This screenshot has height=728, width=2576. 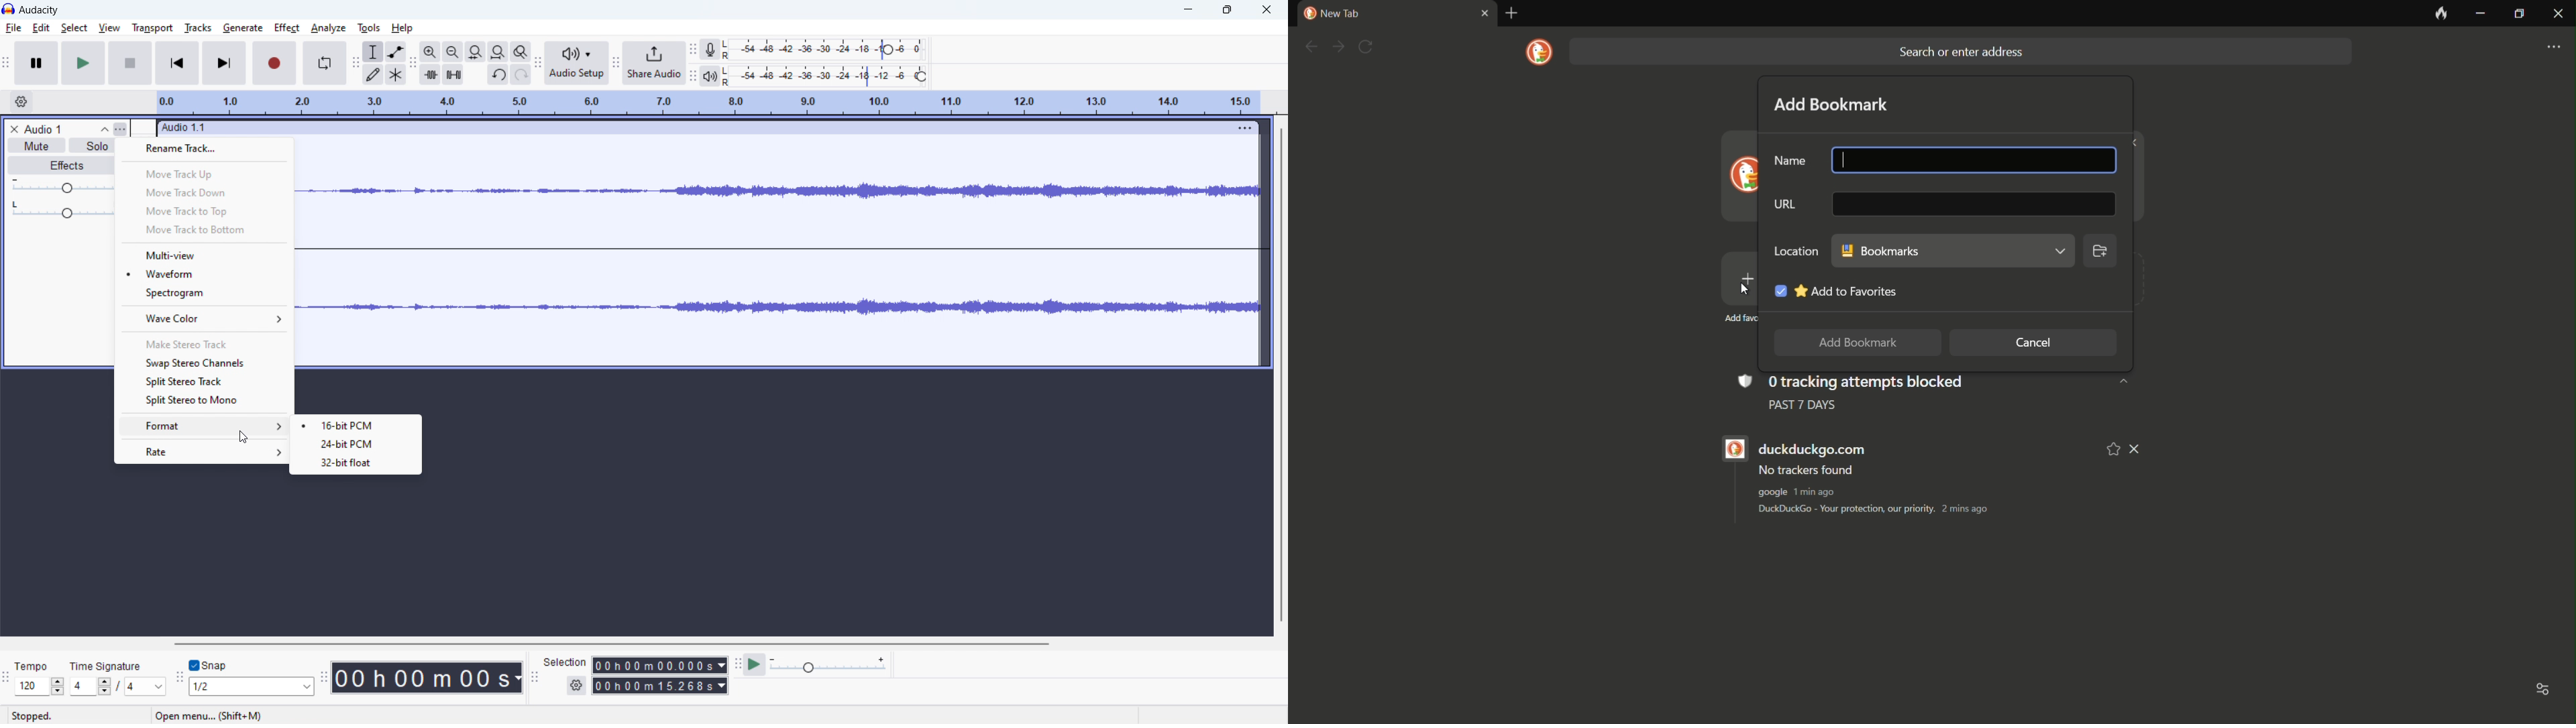 I want to click on play, so click(x=83, y=63).